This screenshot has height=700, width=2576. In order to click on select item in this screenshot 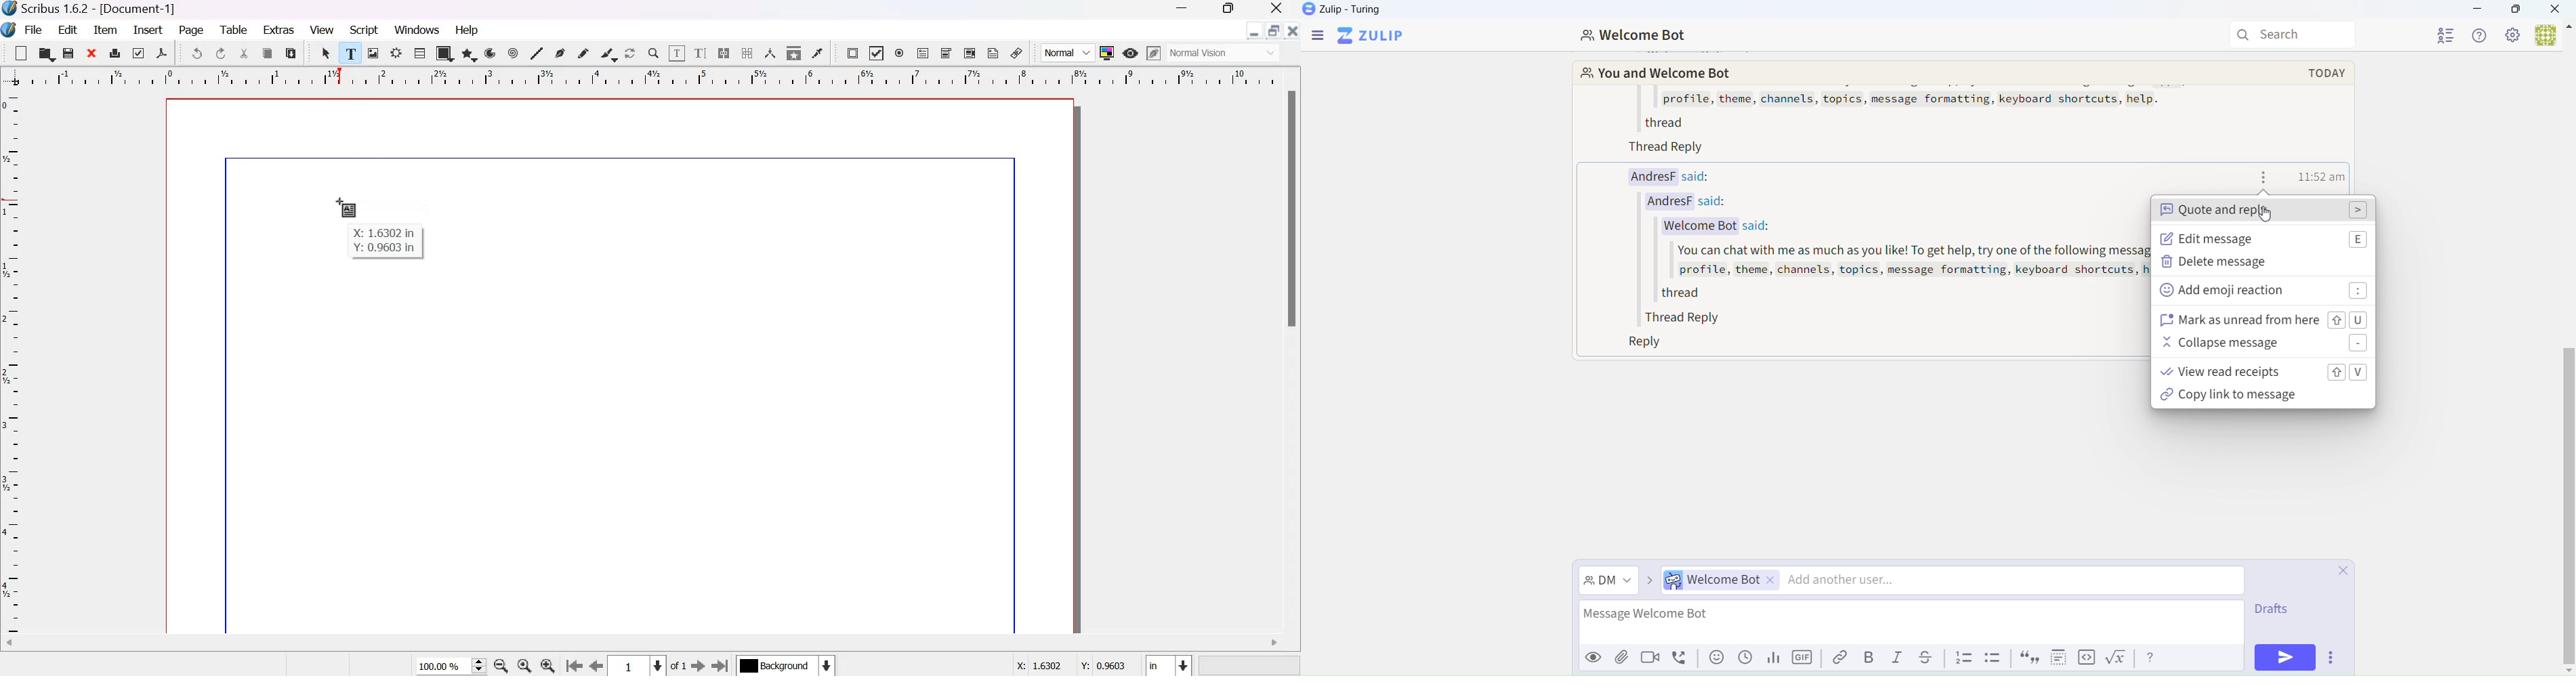, I will do `click(327, 53)`.